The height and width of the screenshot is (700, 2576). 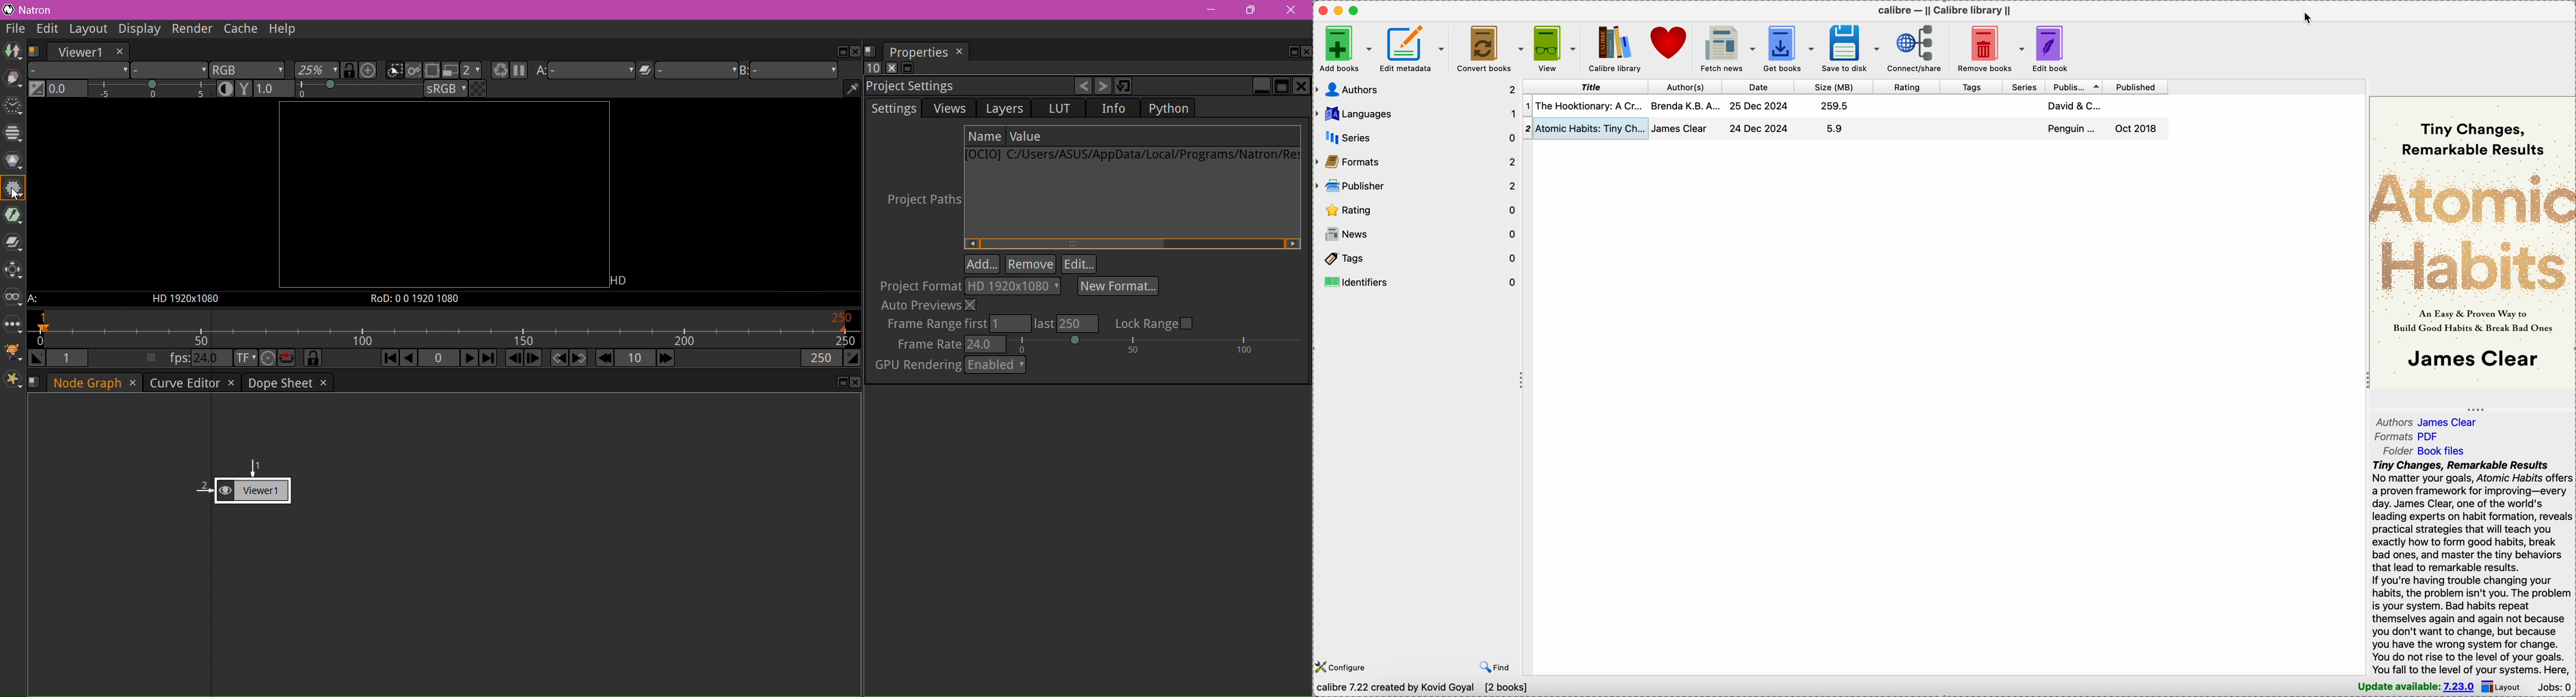 I want to click on find, so click(x=1491, y=666).